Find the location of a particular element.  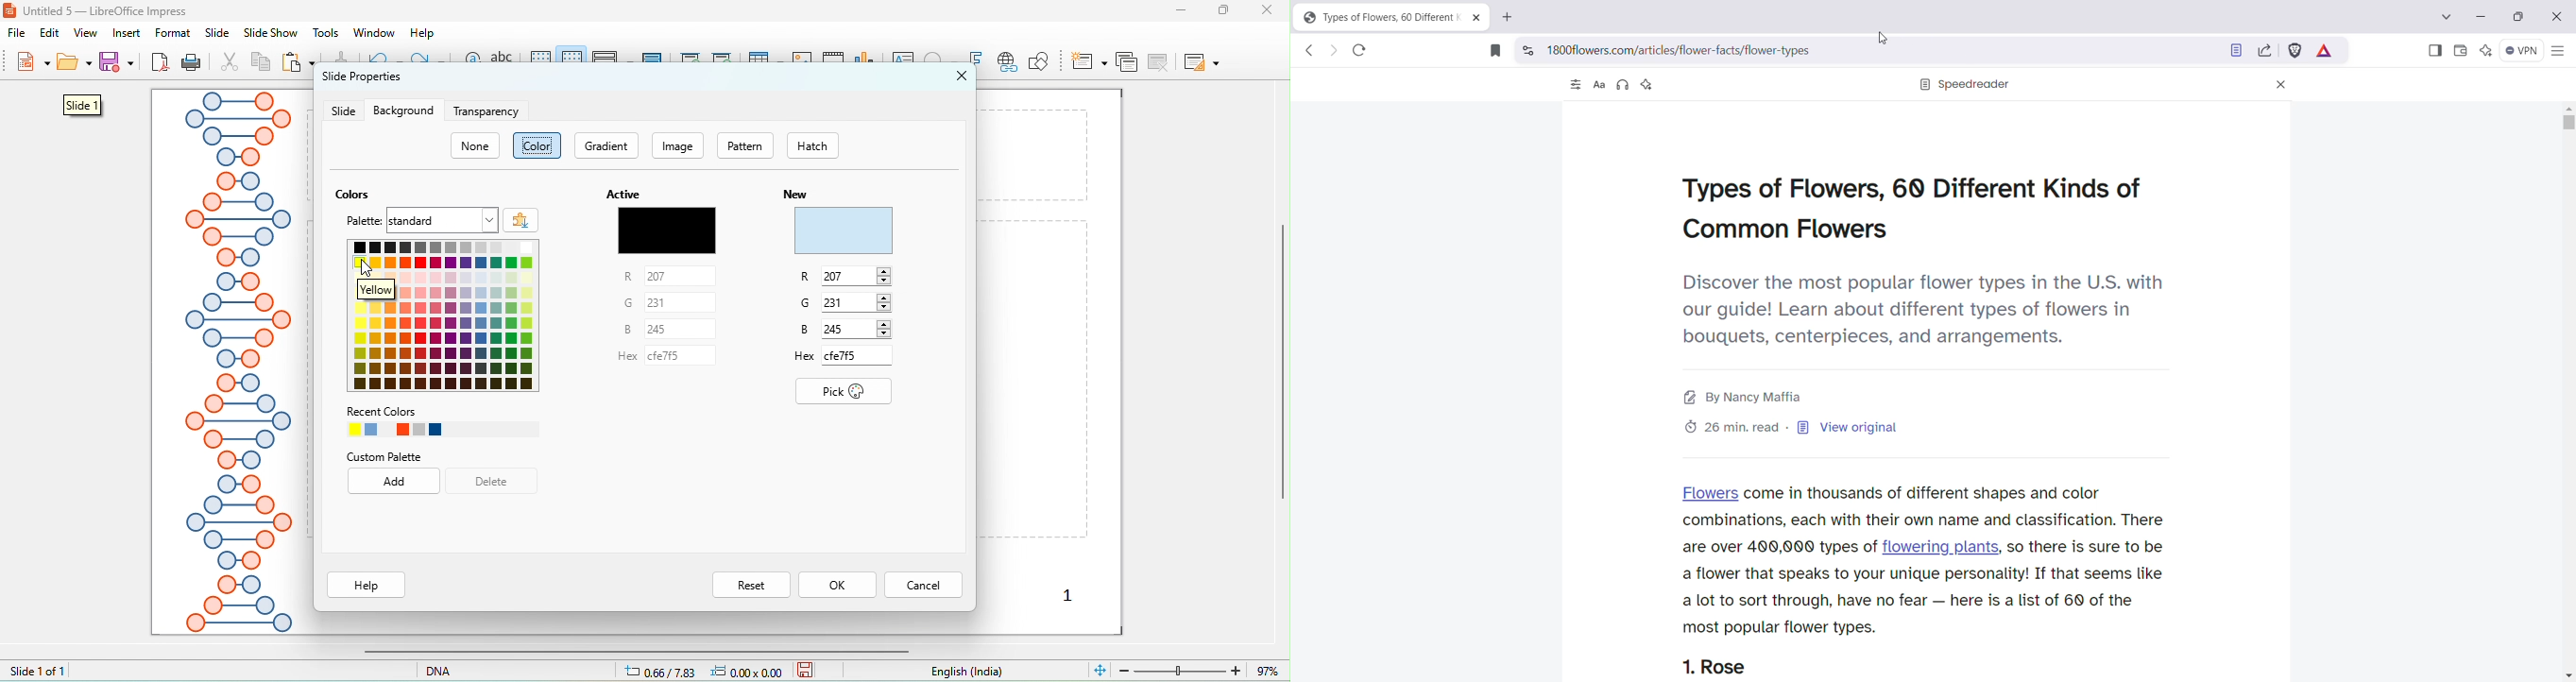

Types of Flowers, 60 Different Kinds of Common Flowers Discover the most popular flower types in the U.S. with our guide! Learn about different types of flowers in bouquets, centerpieces, and arrangements. is located at coordinates (1923, 262).